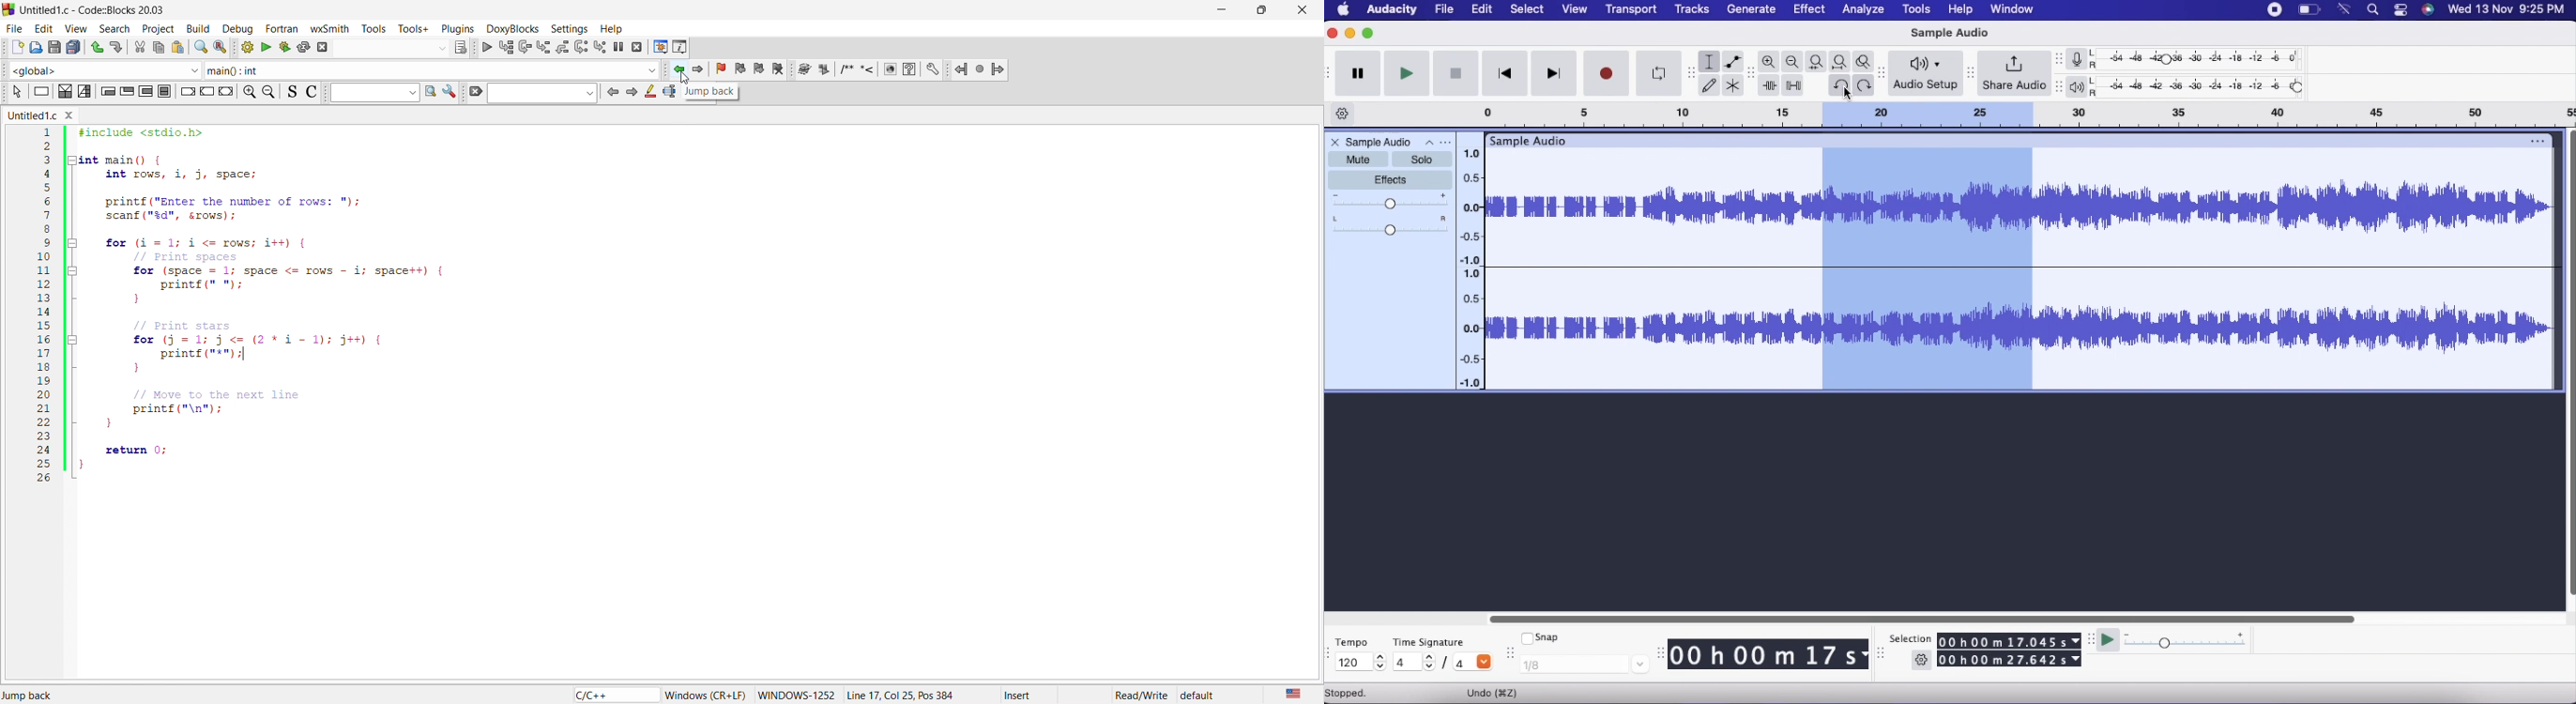 This screenshot has height=728, width=2576. What do you see at coordinates (1021, 691) in the screenshot?
I see `insert` at bounding box center [1021, 691].